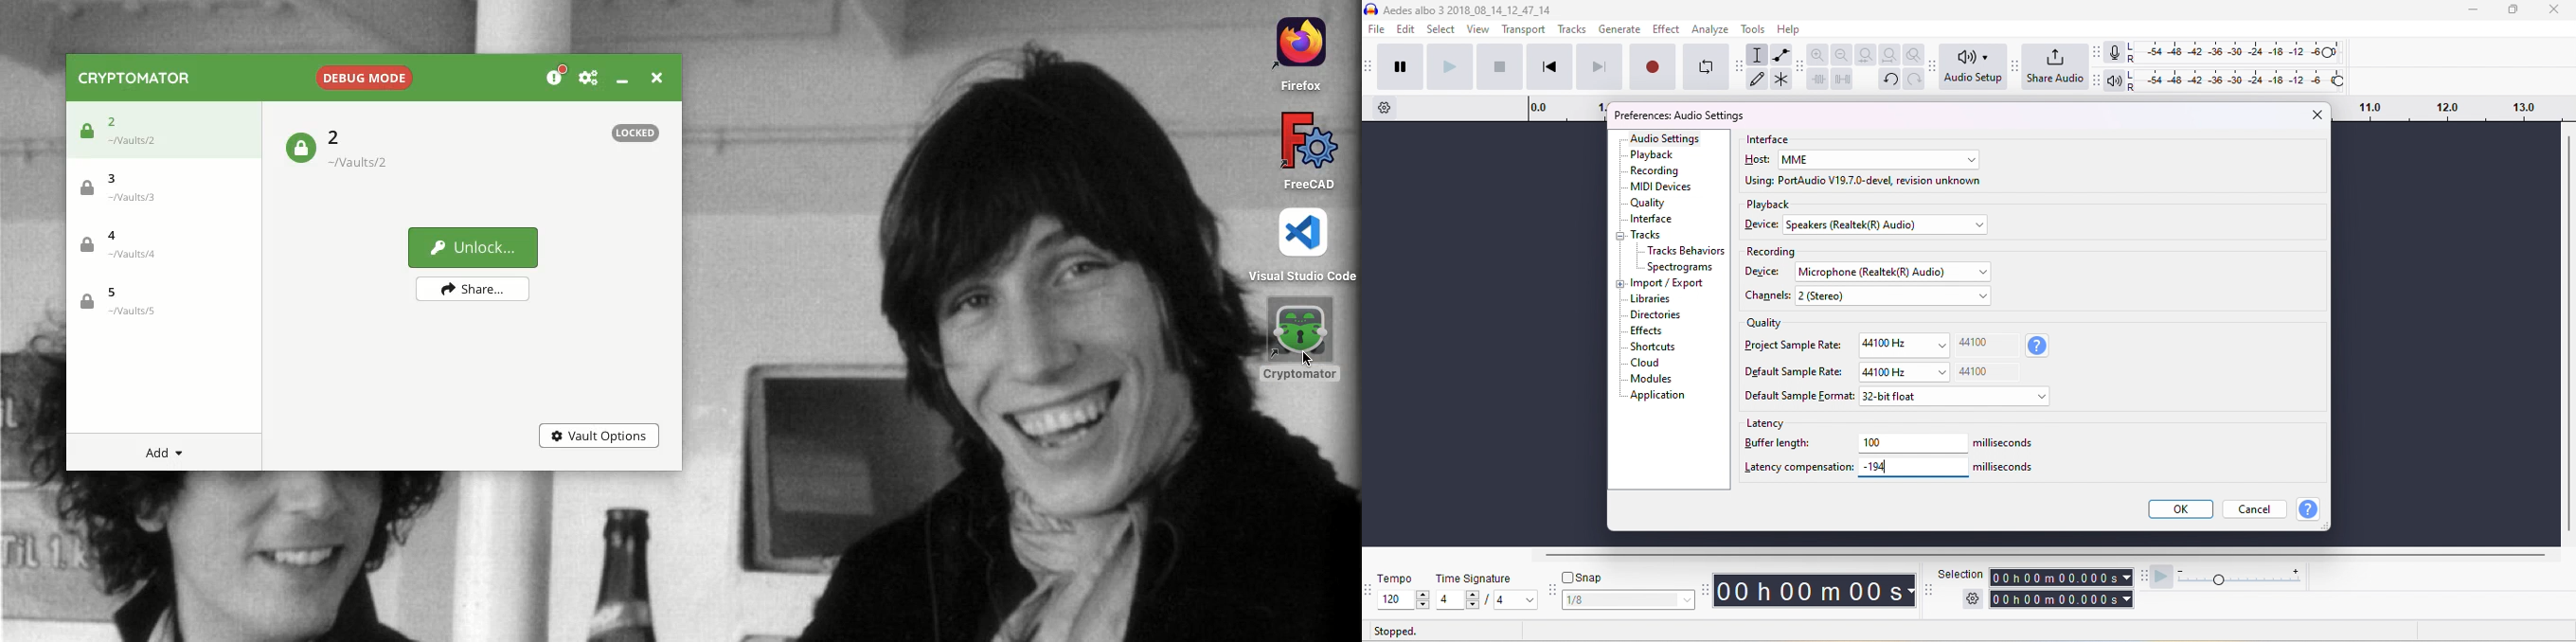 The height and width of the screenshot is (644, 2576). Describe the element at coordinates (1489, 601) in the screenshot. I see `select time signatur` at that location.